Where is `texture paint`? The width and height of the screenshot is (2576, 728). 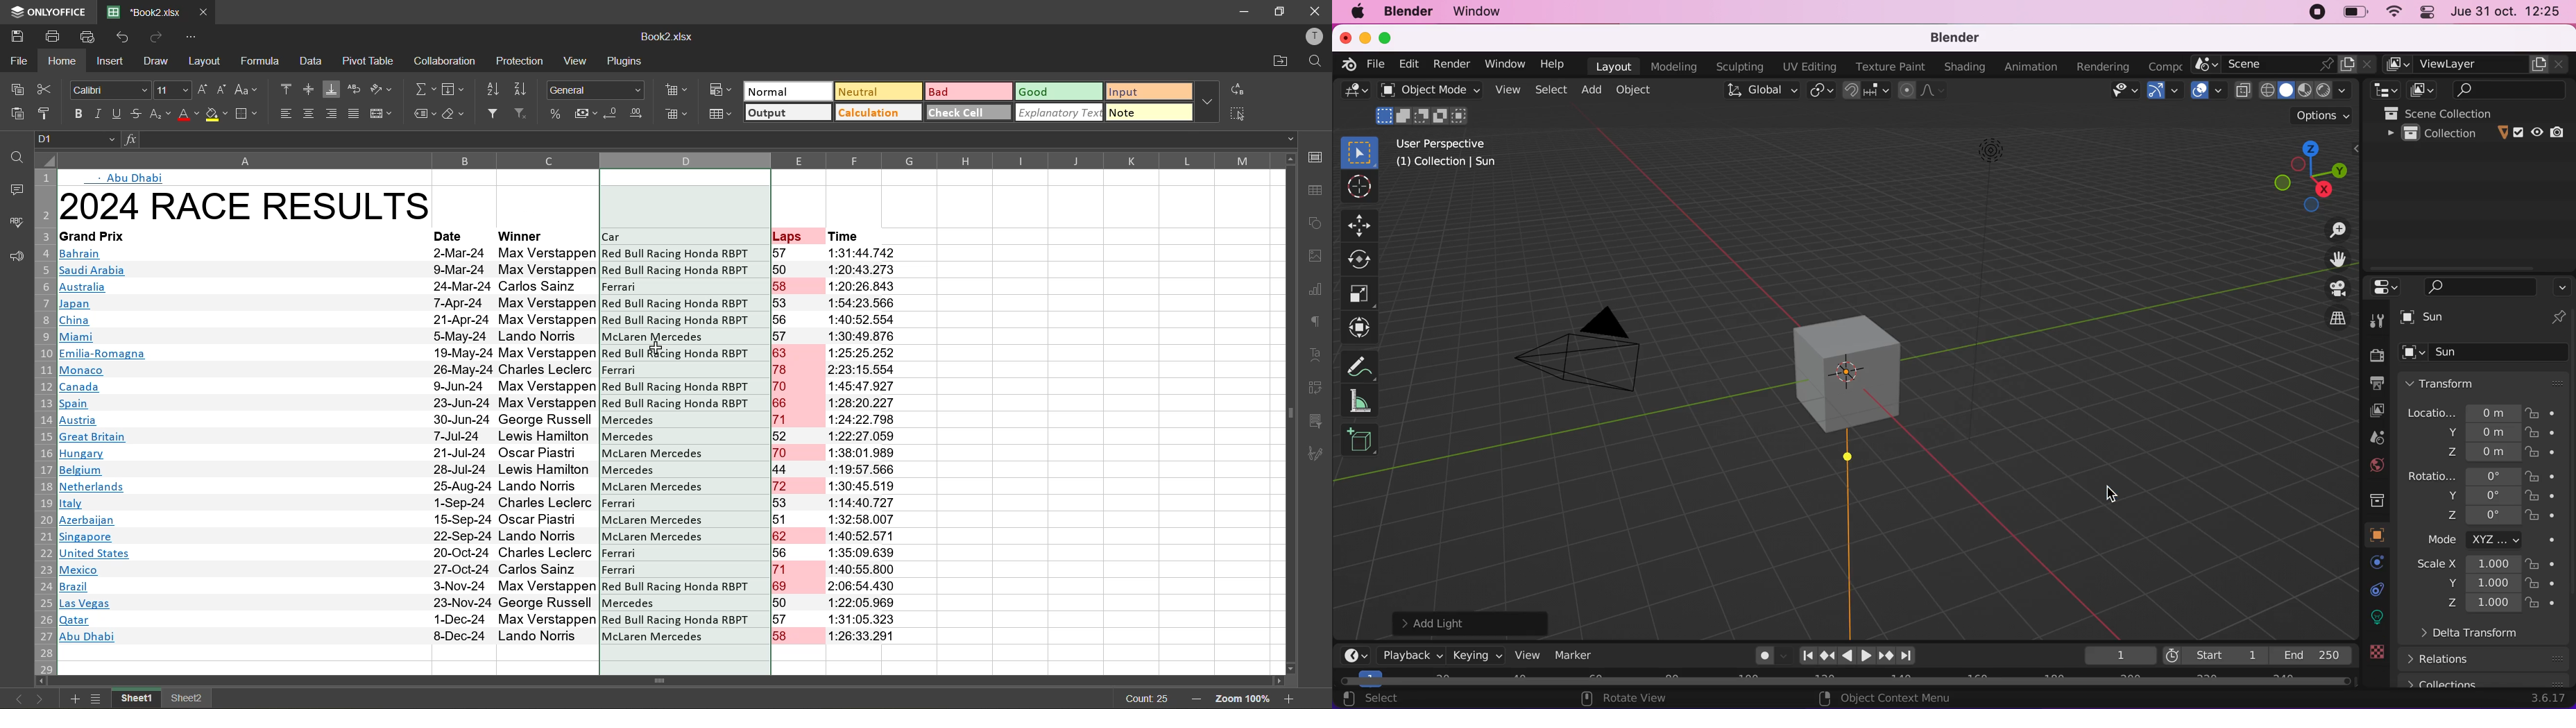
texture paint is located at coordinates (1886, 66).